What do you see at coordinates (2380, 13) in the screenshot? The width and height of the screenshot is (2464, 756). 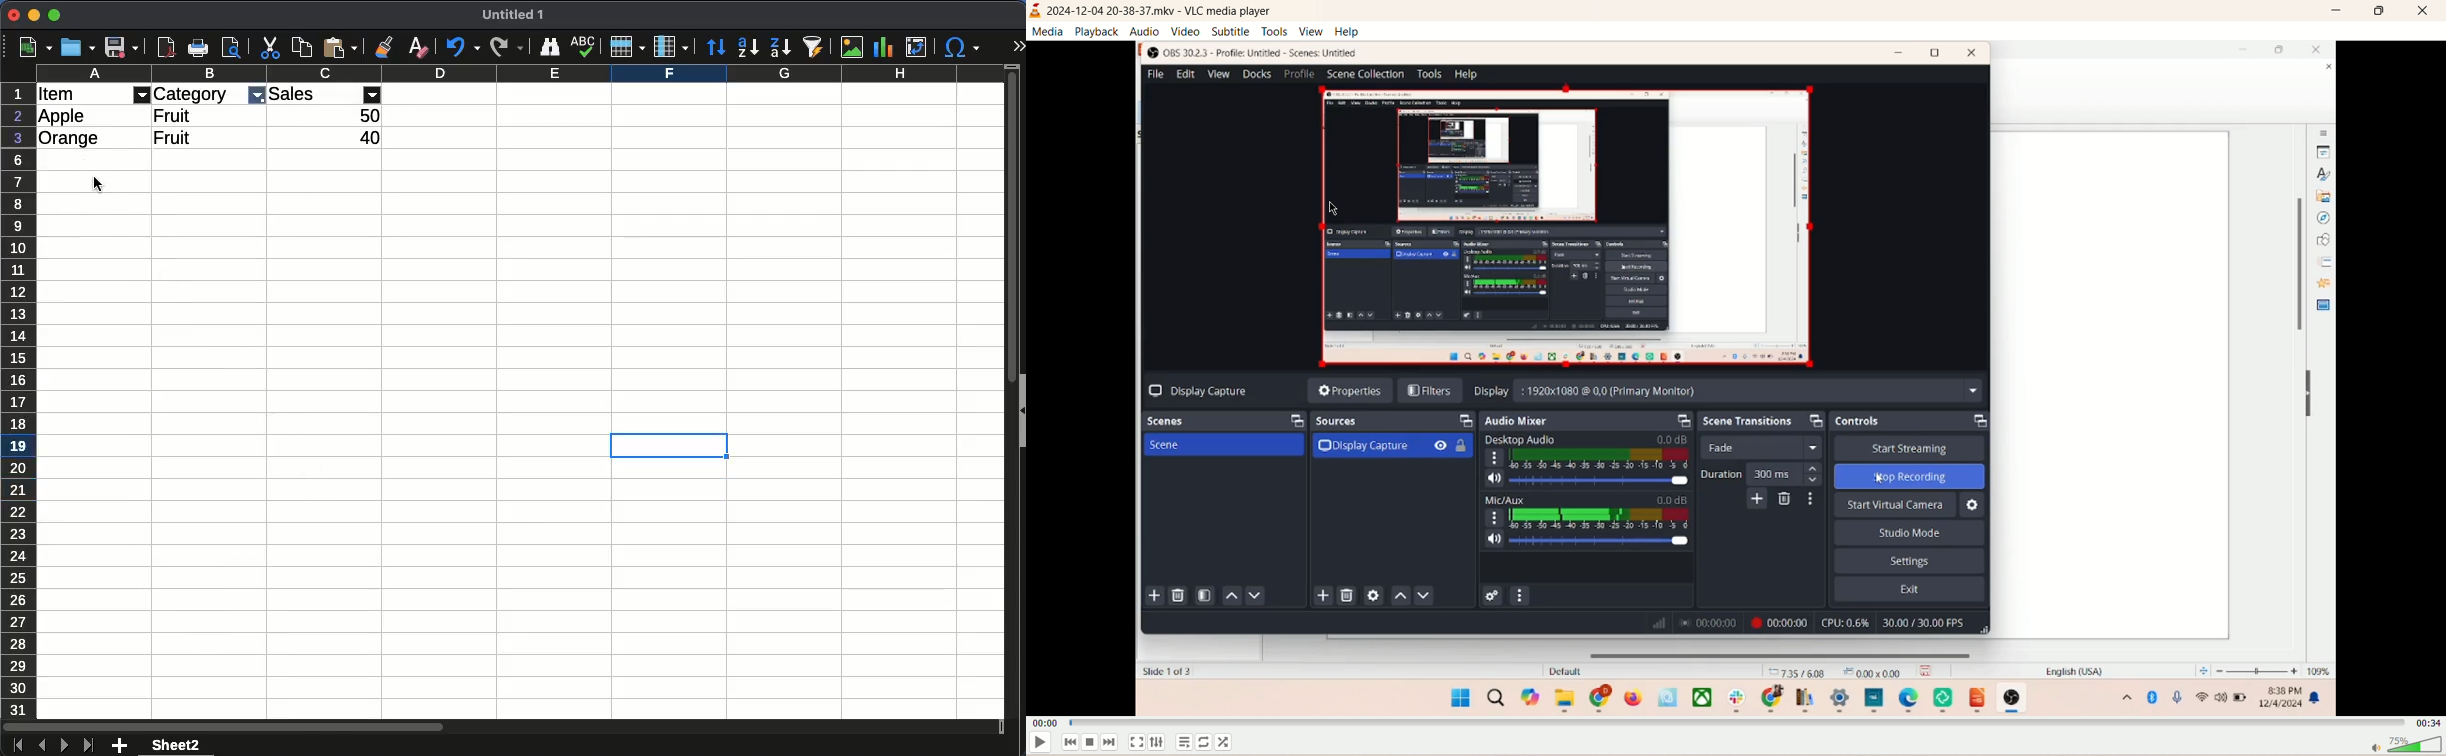 I see `maximize` at bounding box center [2380, 13].